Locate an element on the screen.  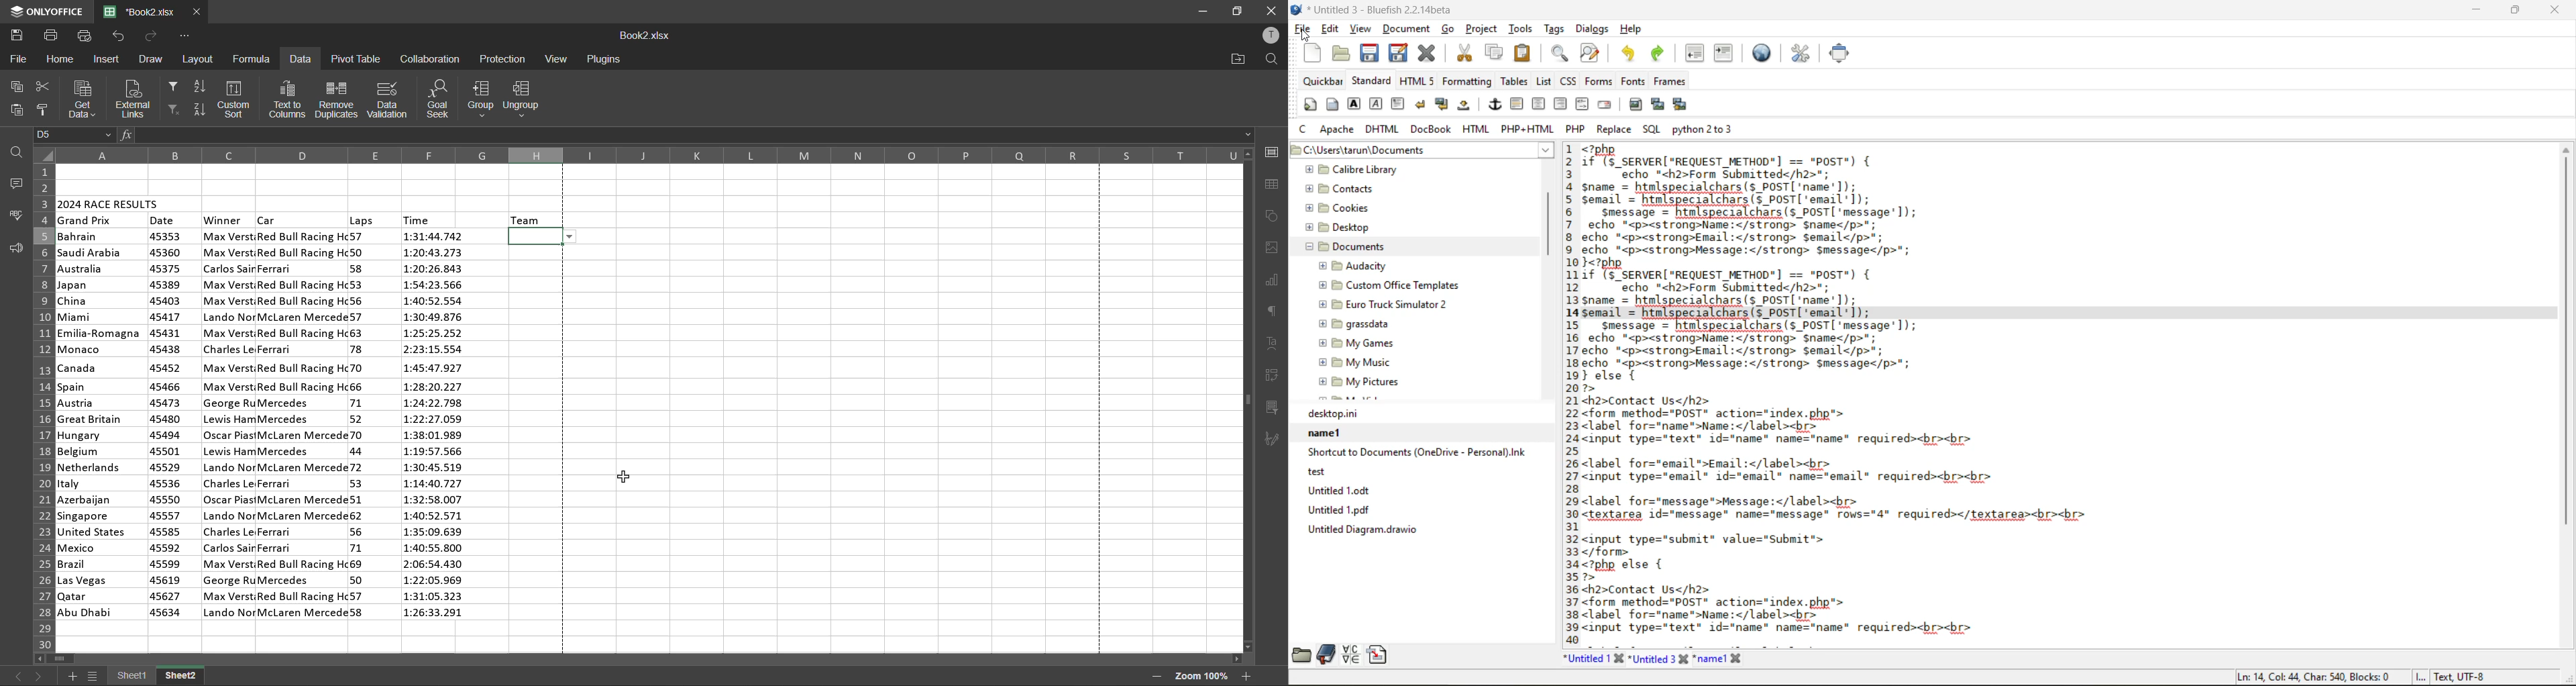
clear filter is located at coordinates (173, 110).